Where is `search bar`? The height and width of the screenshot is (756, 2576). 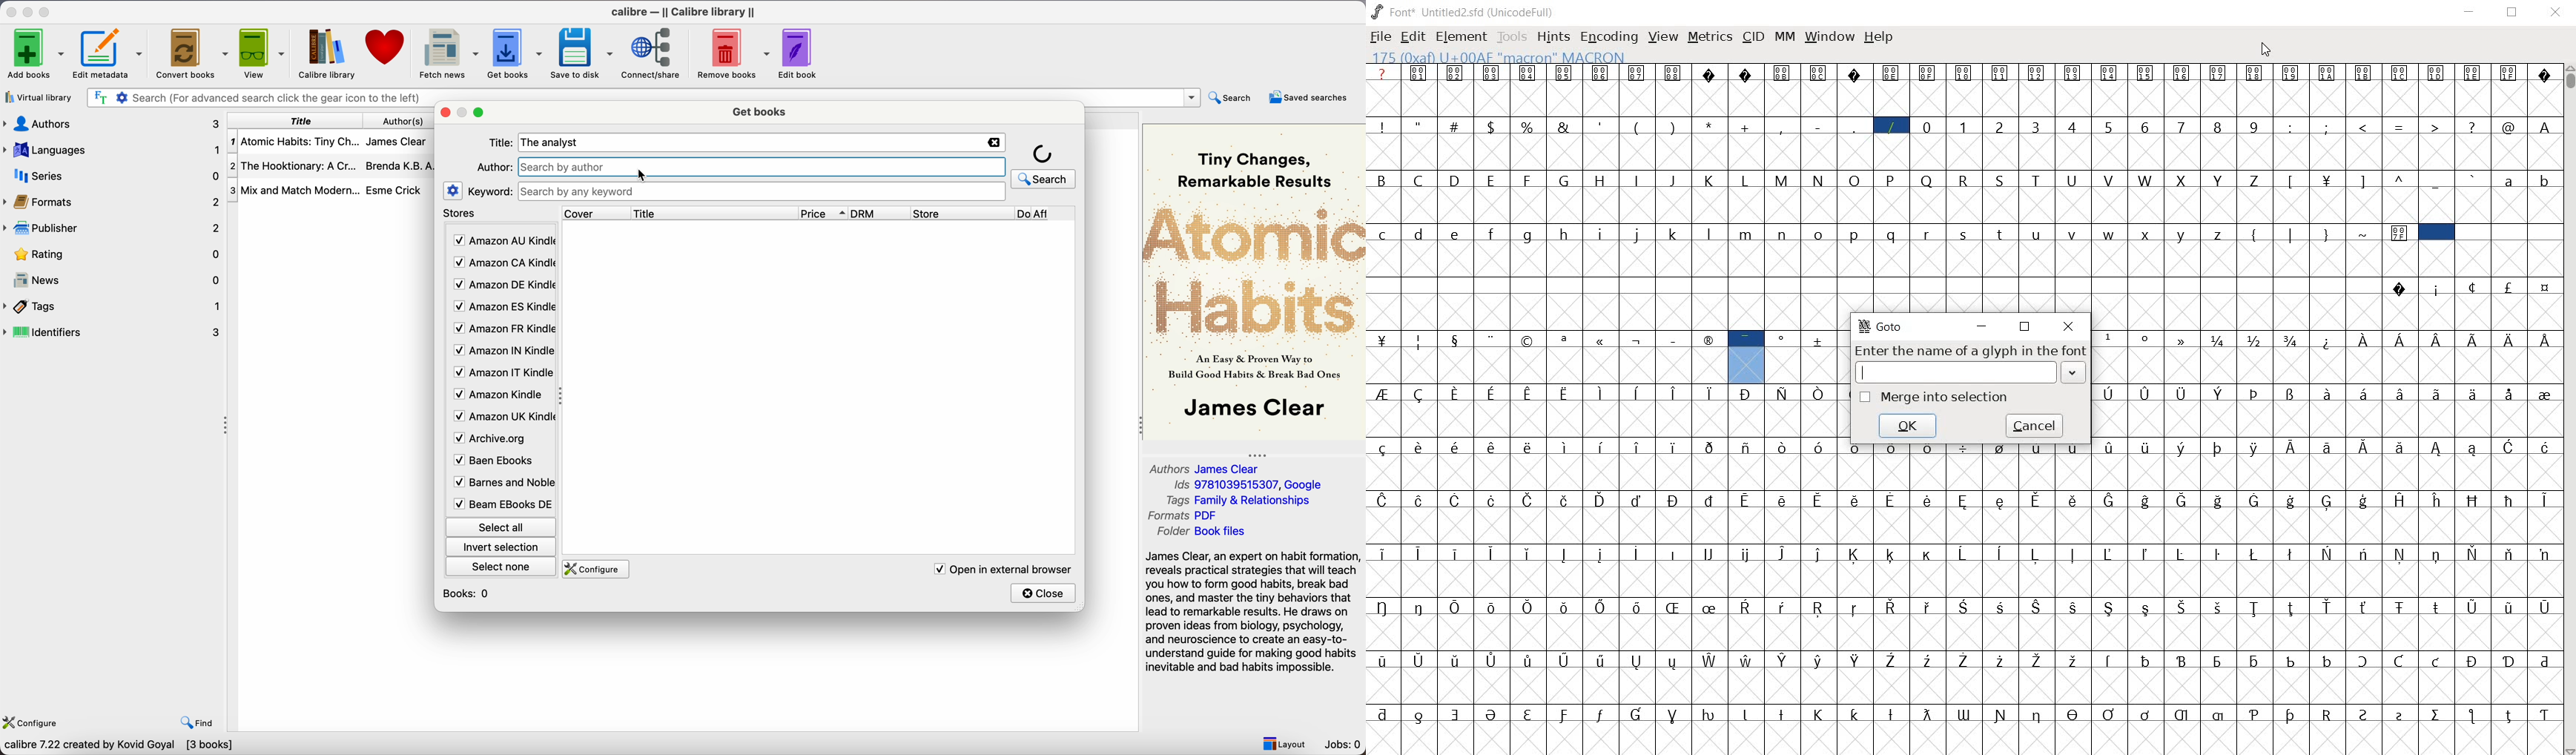 search bar is located at coordinates (763, 192).